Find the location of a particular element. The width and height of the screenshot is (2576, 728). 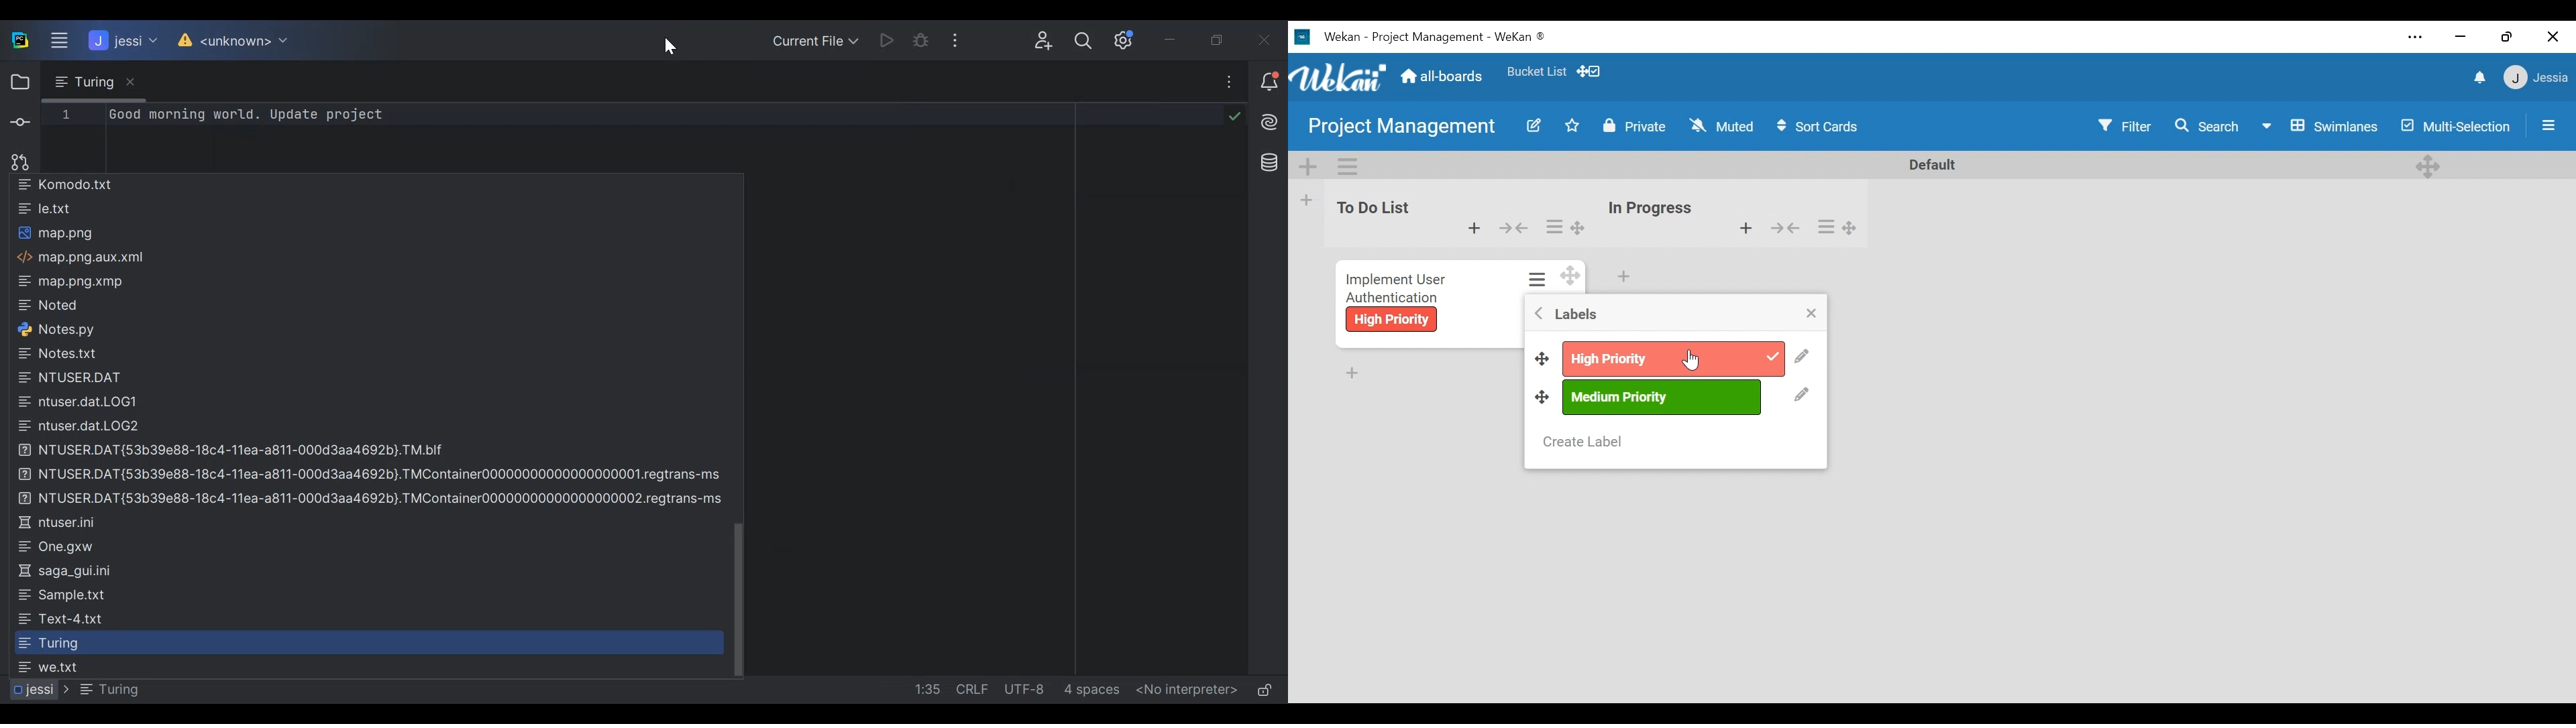

$ Sort Cards is located at coordinates (1823, 125).